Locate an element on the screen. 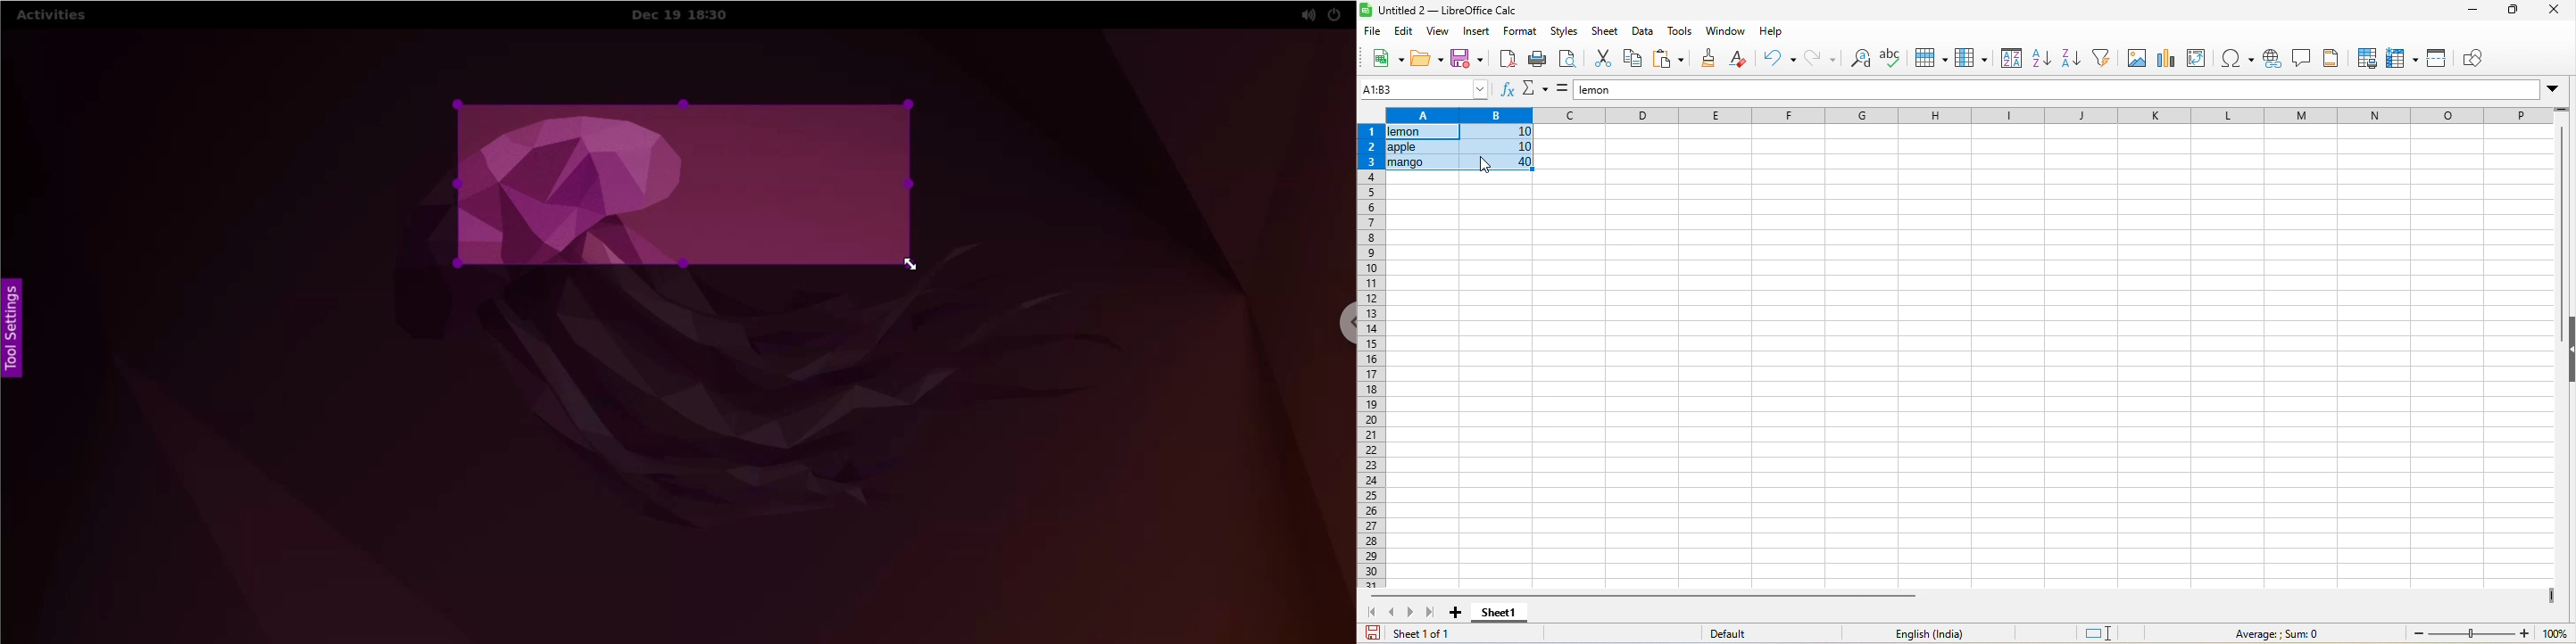 The image size is (2576, 644). row is located at coordinates (1935, 58).